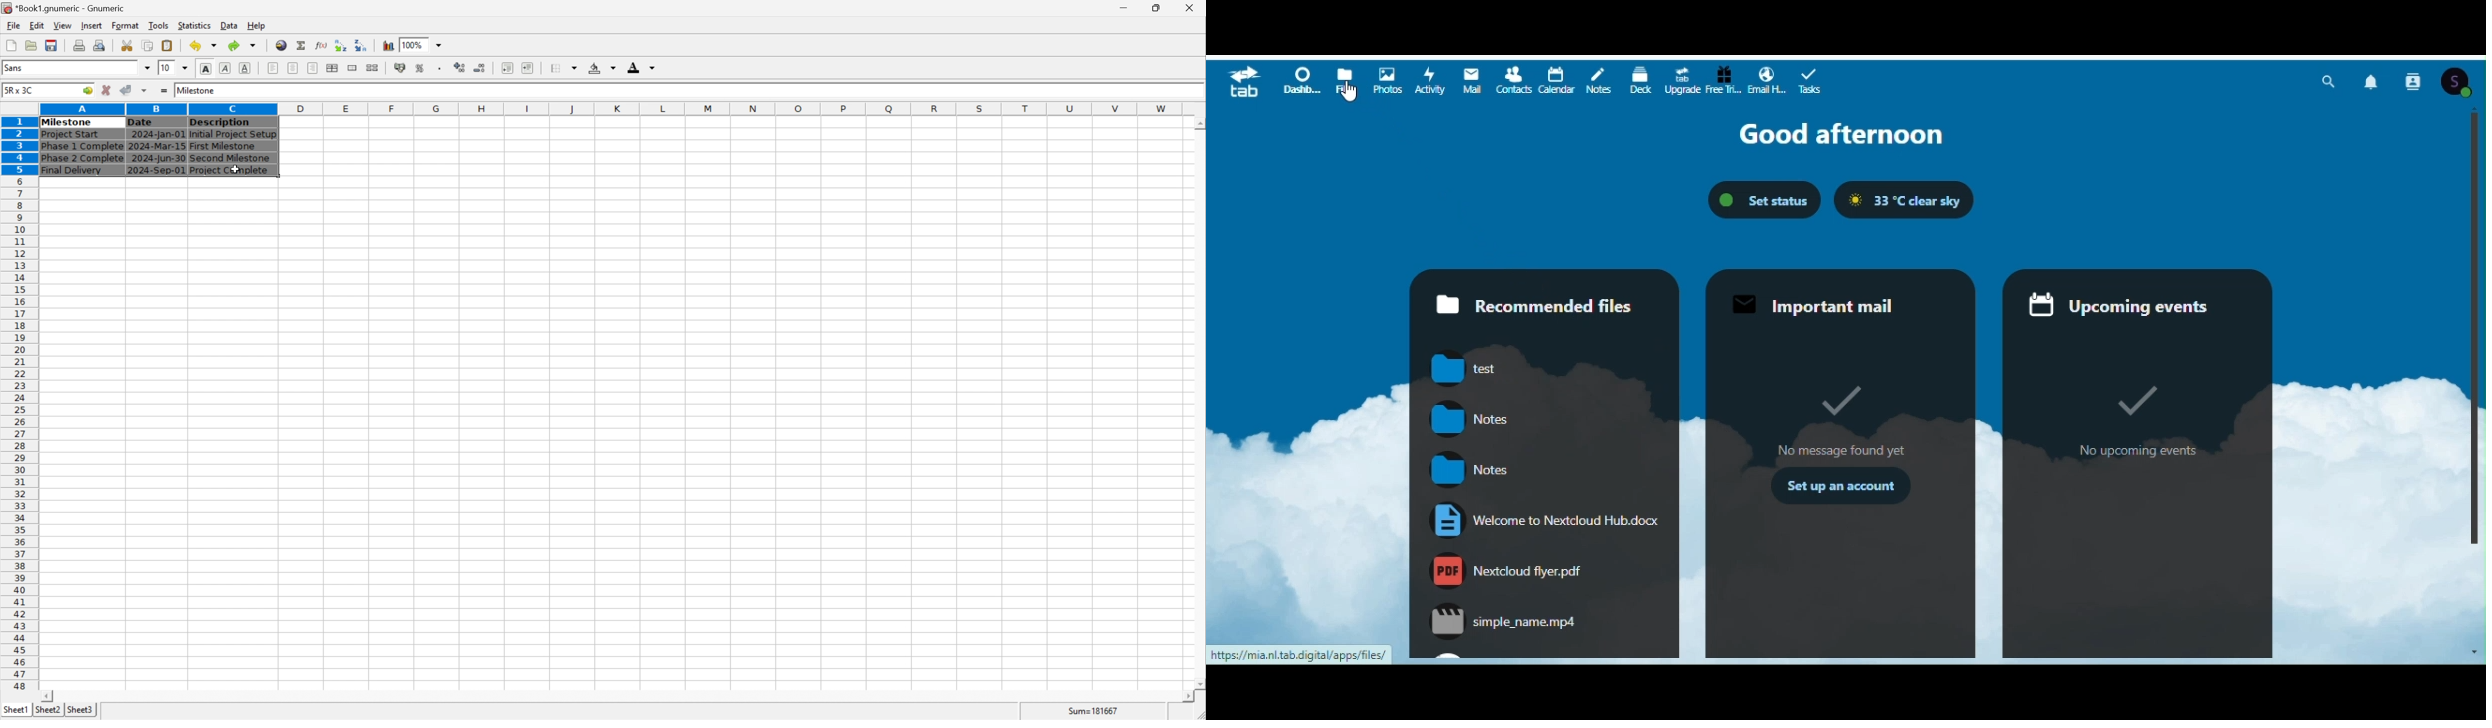  I want to click on Free trial, so click(1724, 77).